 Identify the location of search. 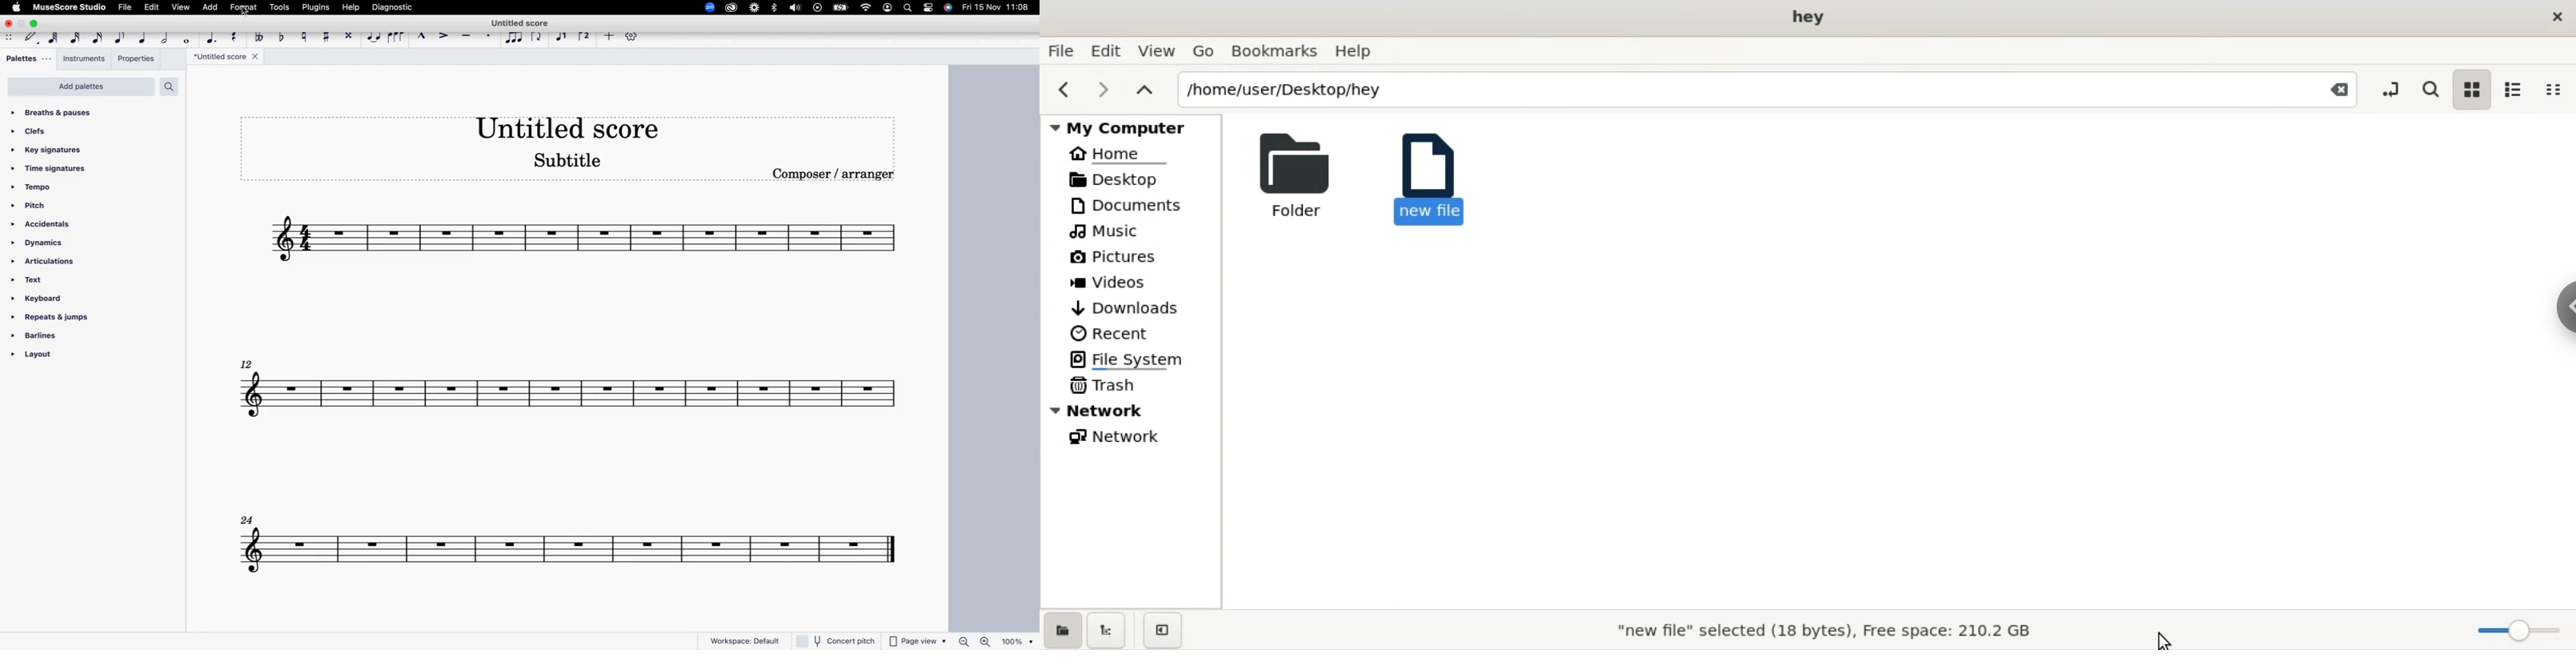
(909, 9).